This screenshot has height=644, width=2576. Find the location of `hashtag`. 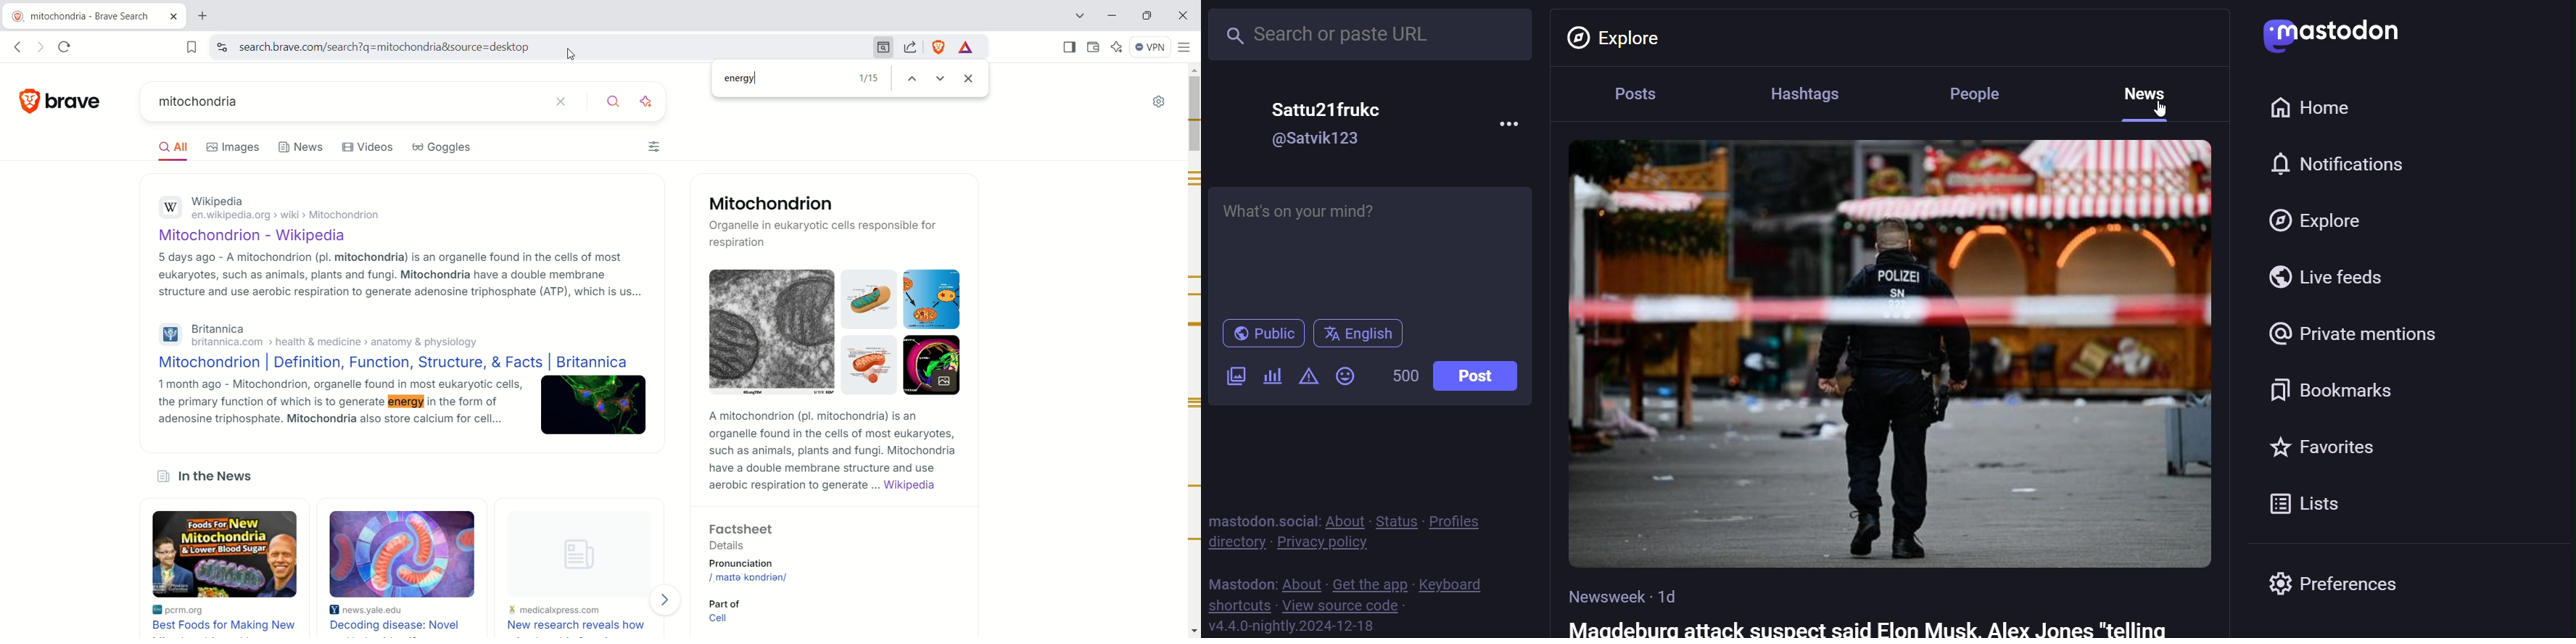

hashtag is located at coordinates (1808, 92).